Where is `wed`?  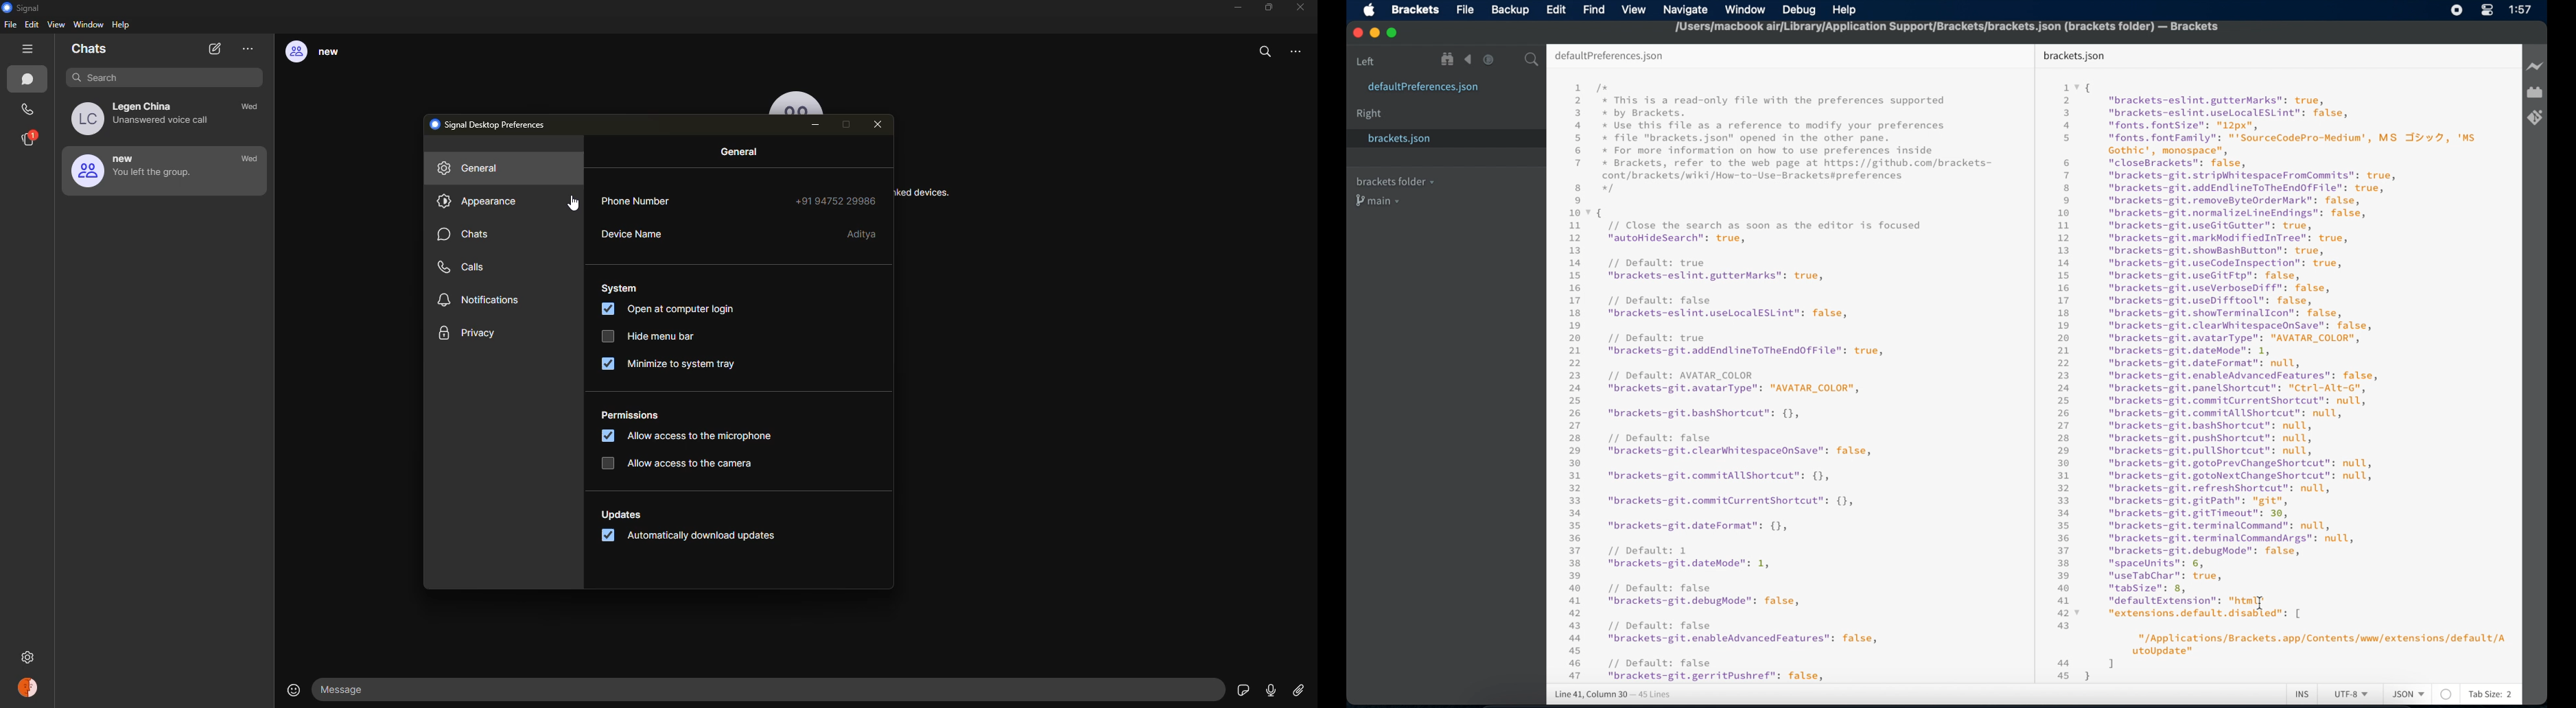 wed is located at coordinates (250, 159).